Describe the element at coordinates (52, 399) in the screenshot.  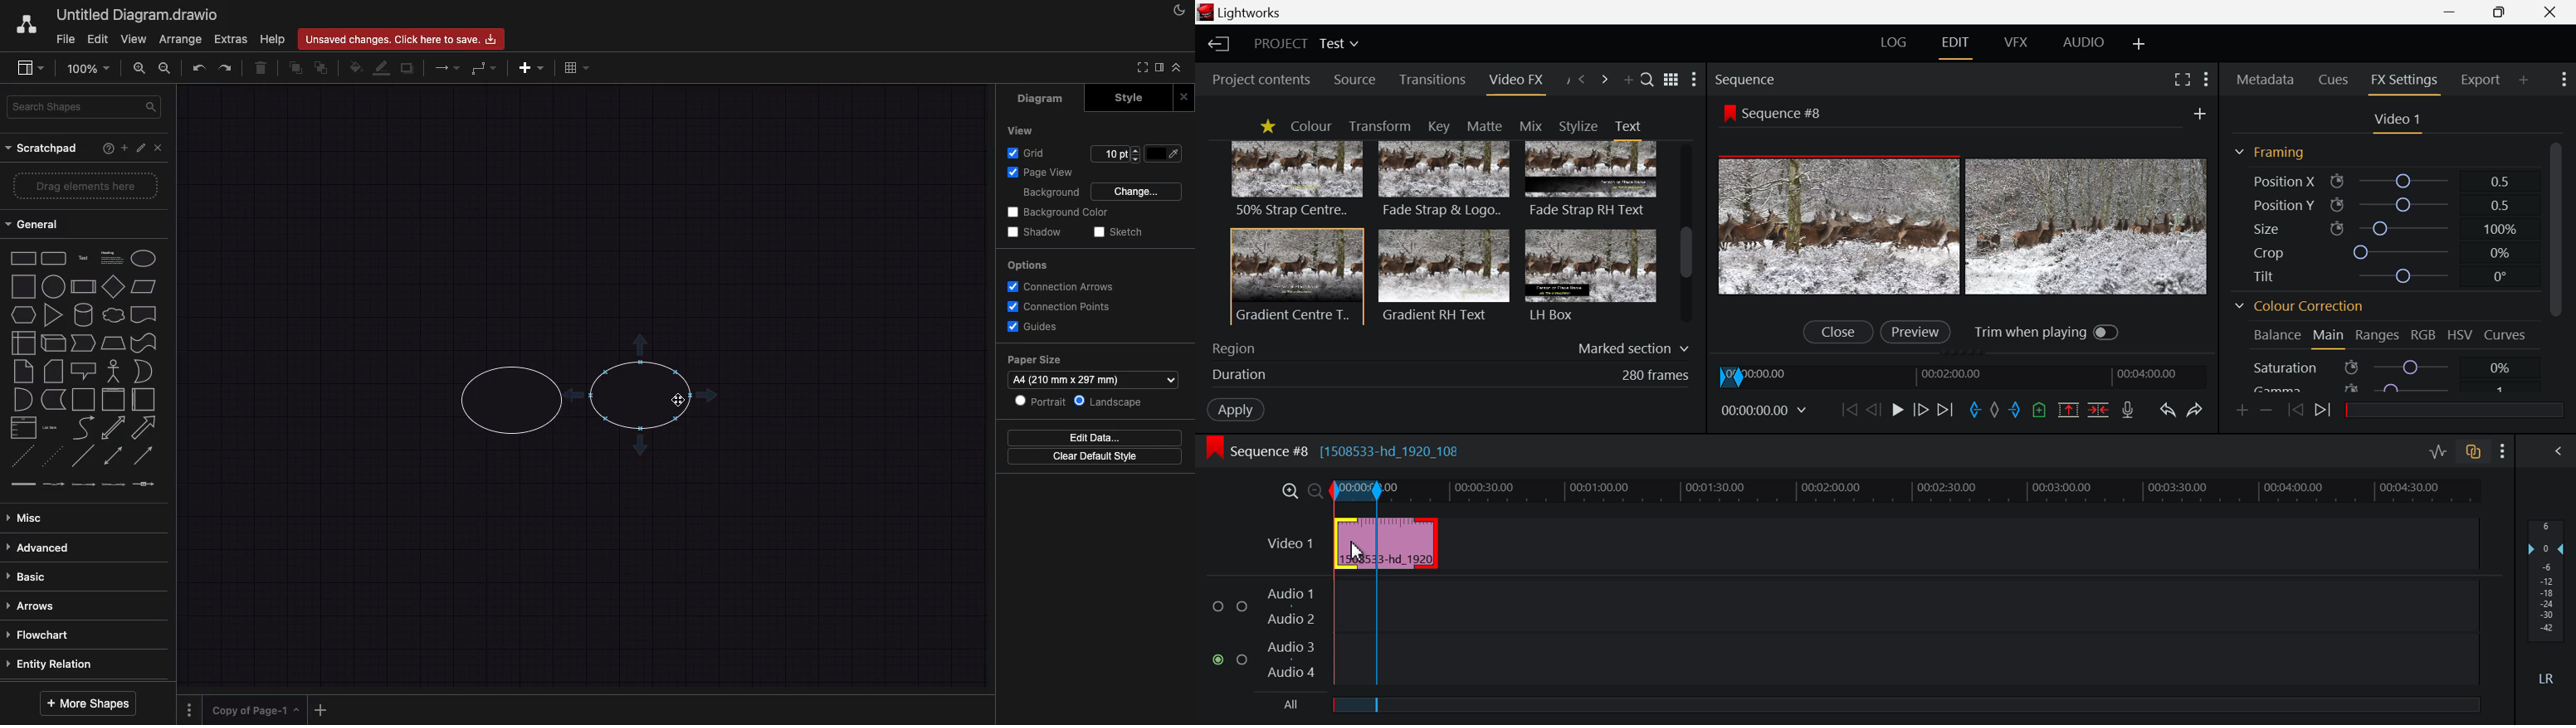
I see `data storage` at that location.